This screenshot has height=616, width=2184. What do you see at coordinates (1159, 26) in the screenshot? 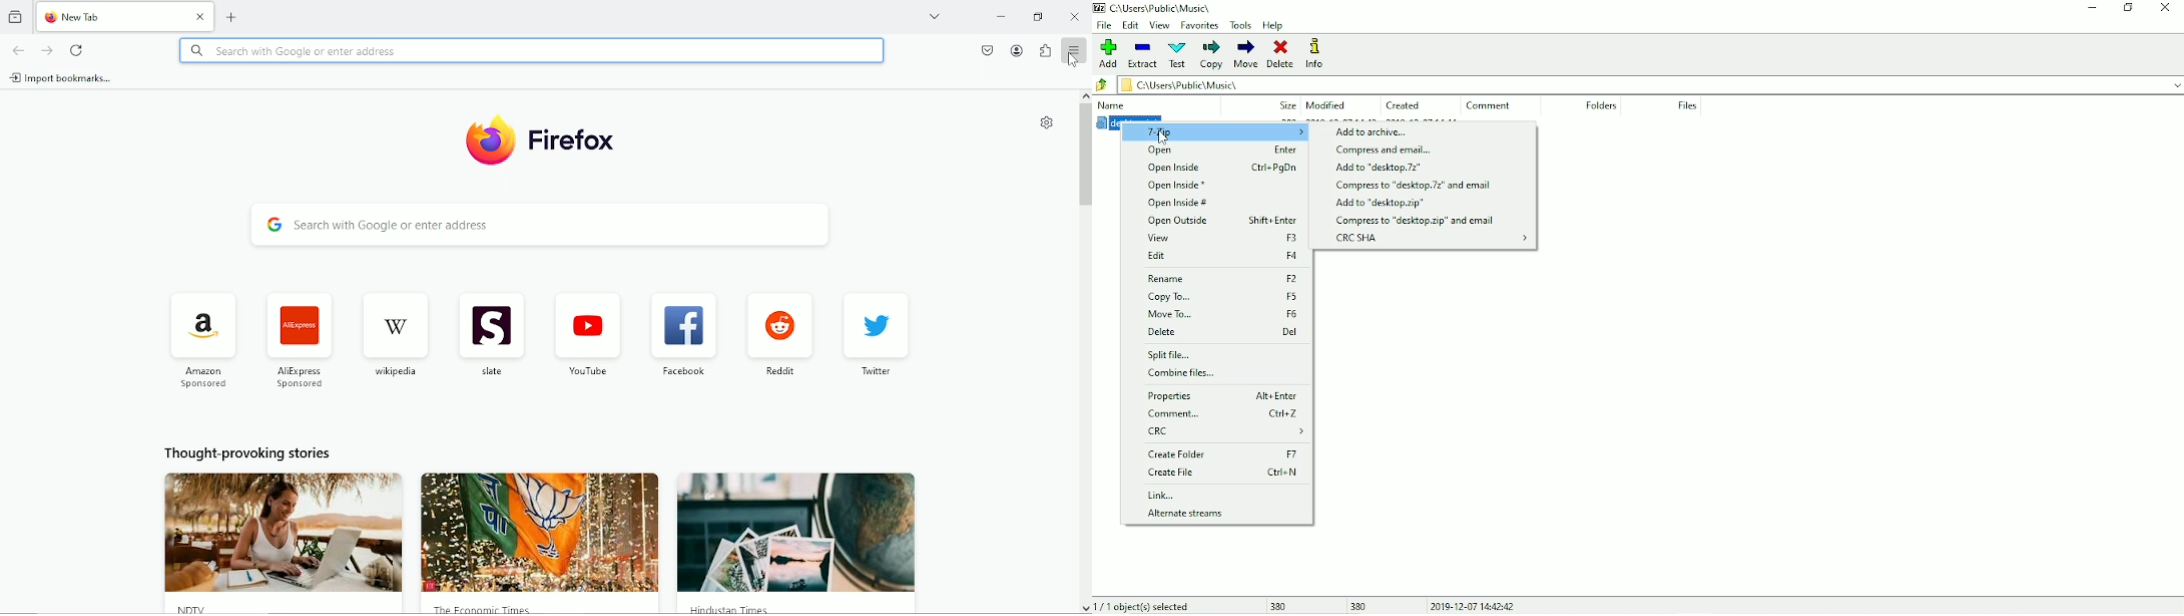
I see `View` at bounding box center [1159, 26].